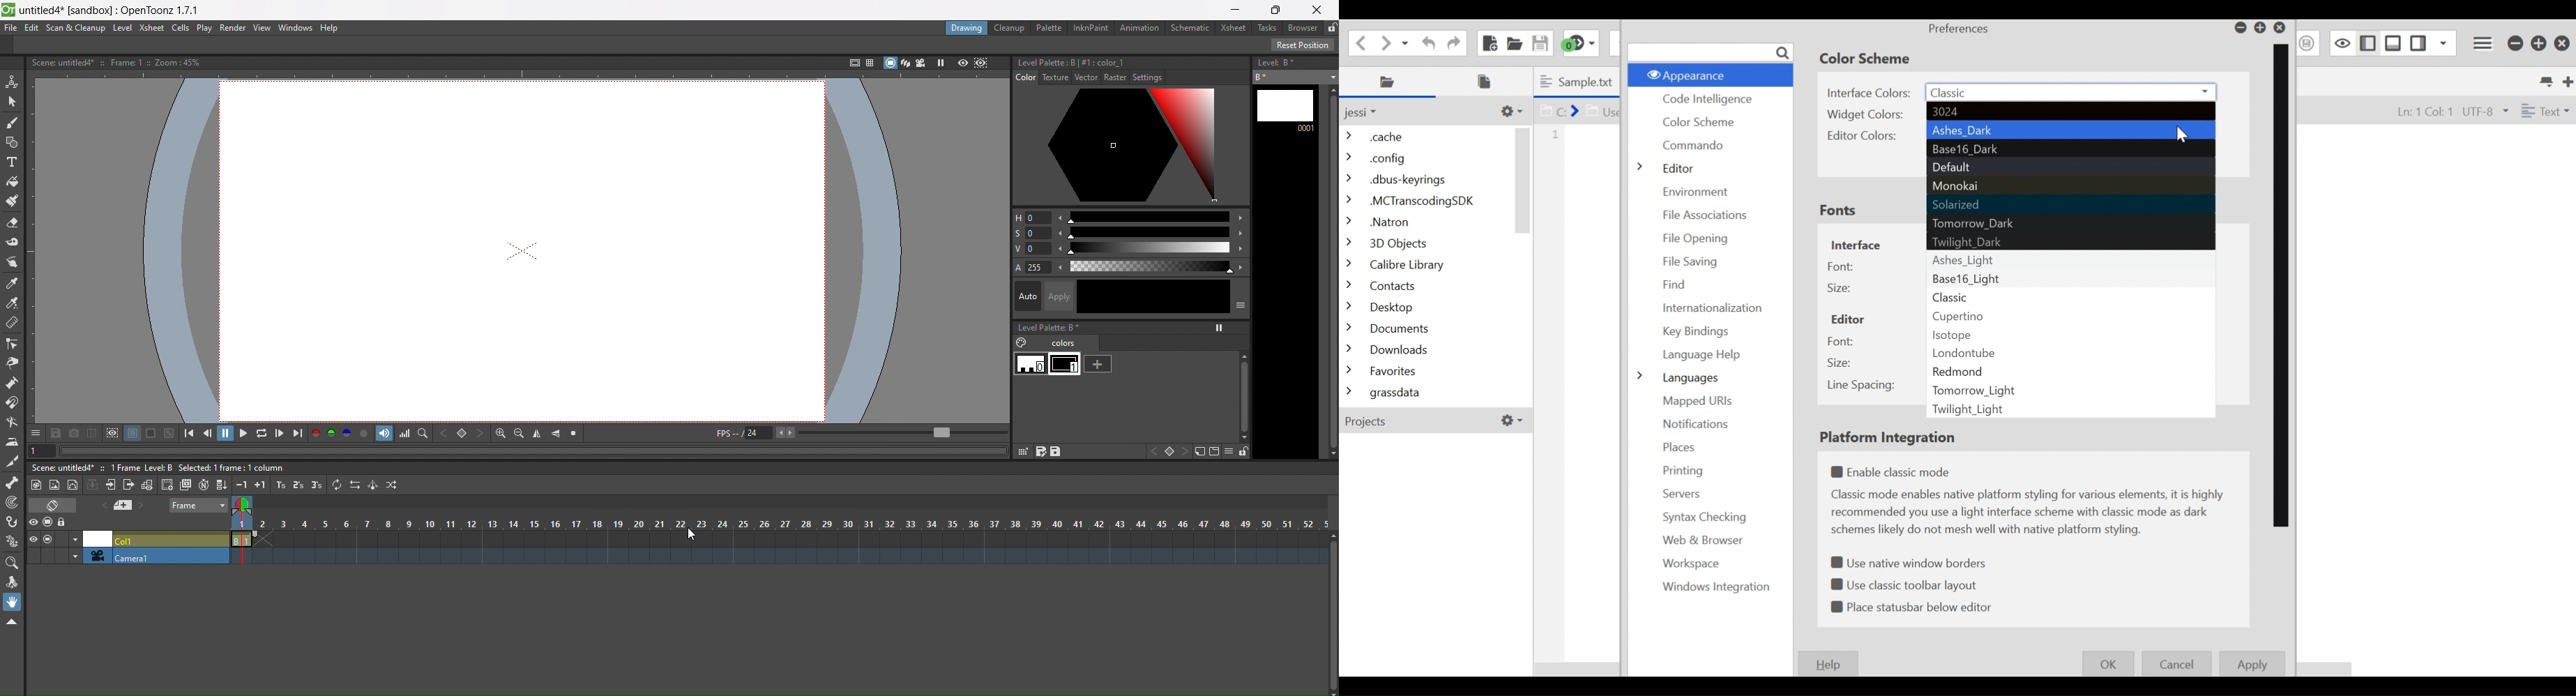 Image resolution: width=2576 pixels, height=700 pixels. What do you see at coordinates (2188, 137) in the screenshot?
I see `Cursor` at bounding box center [2188, 137].